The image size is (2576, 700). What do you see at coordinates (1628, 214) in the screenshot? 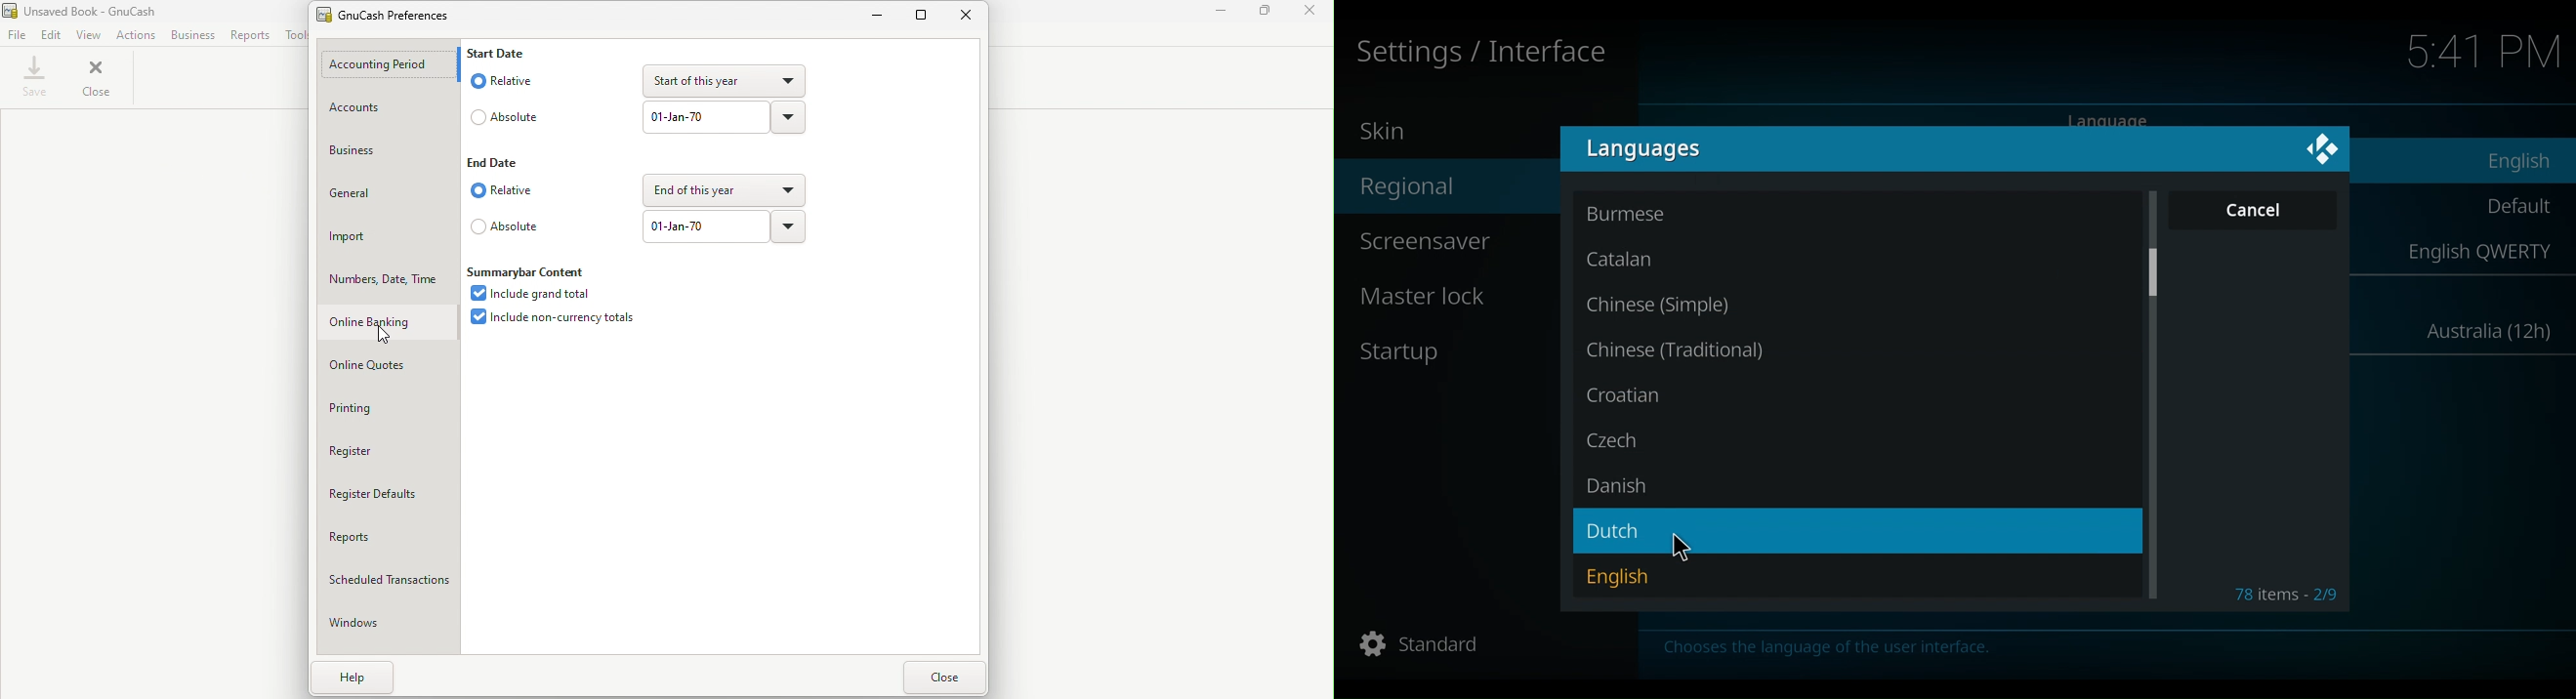
I see `Burmese` at bounding box center [1628, 214].